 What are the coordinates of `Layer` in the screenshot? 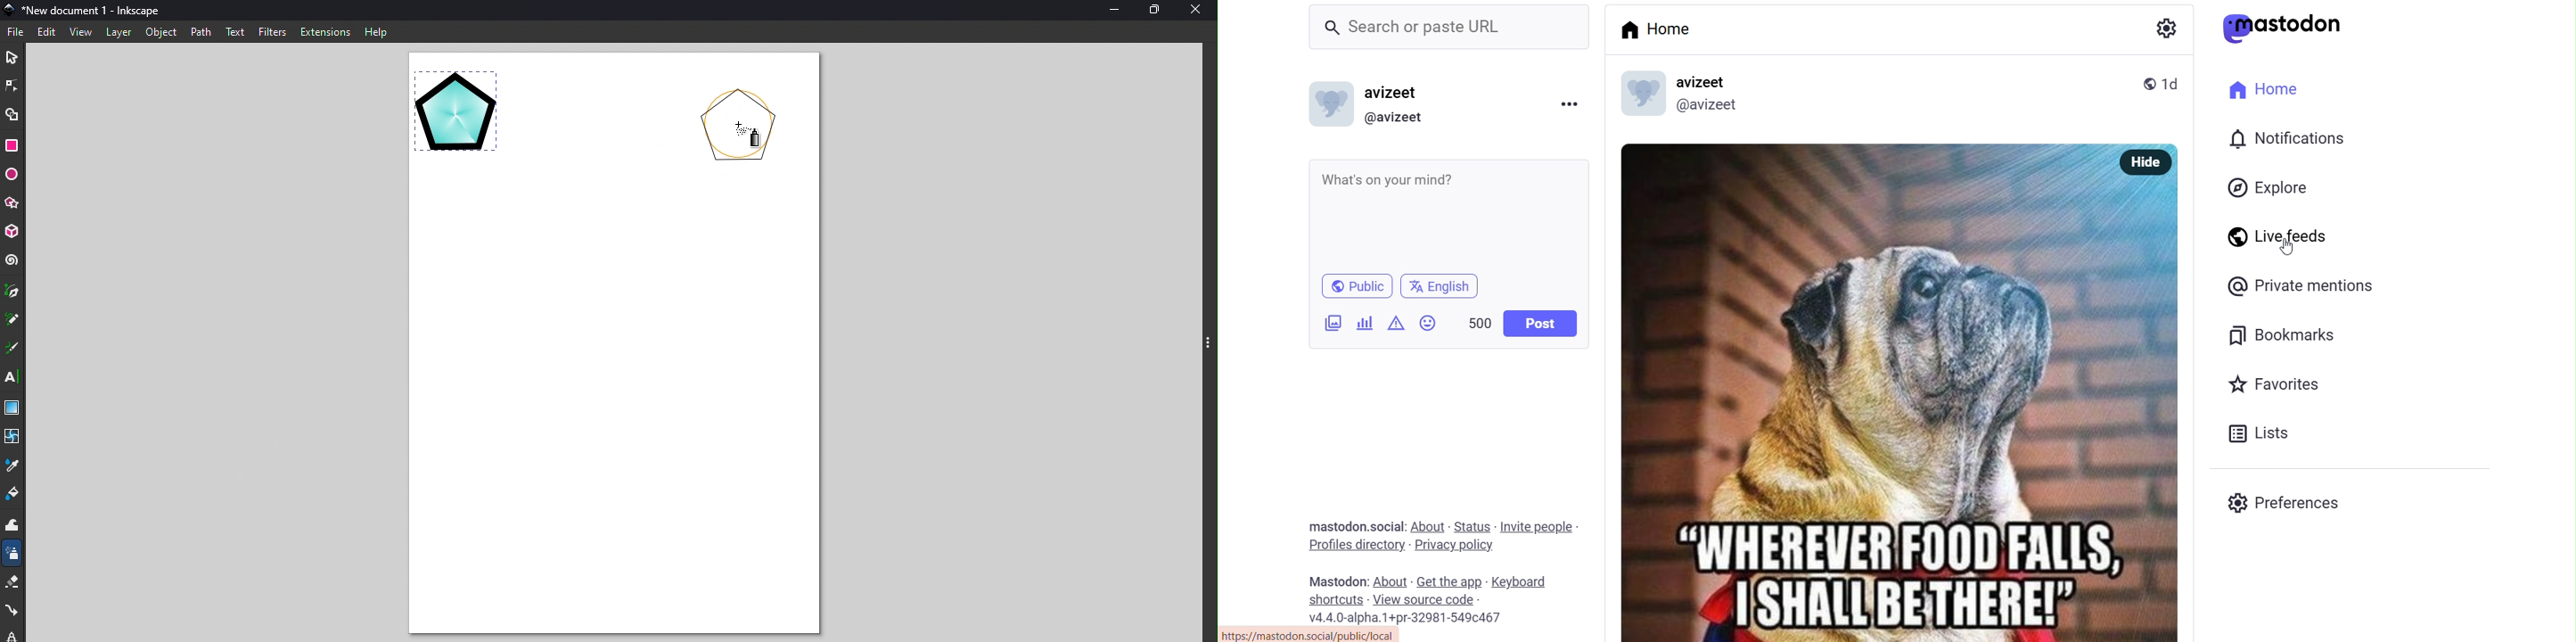 It's located at (118, 31).